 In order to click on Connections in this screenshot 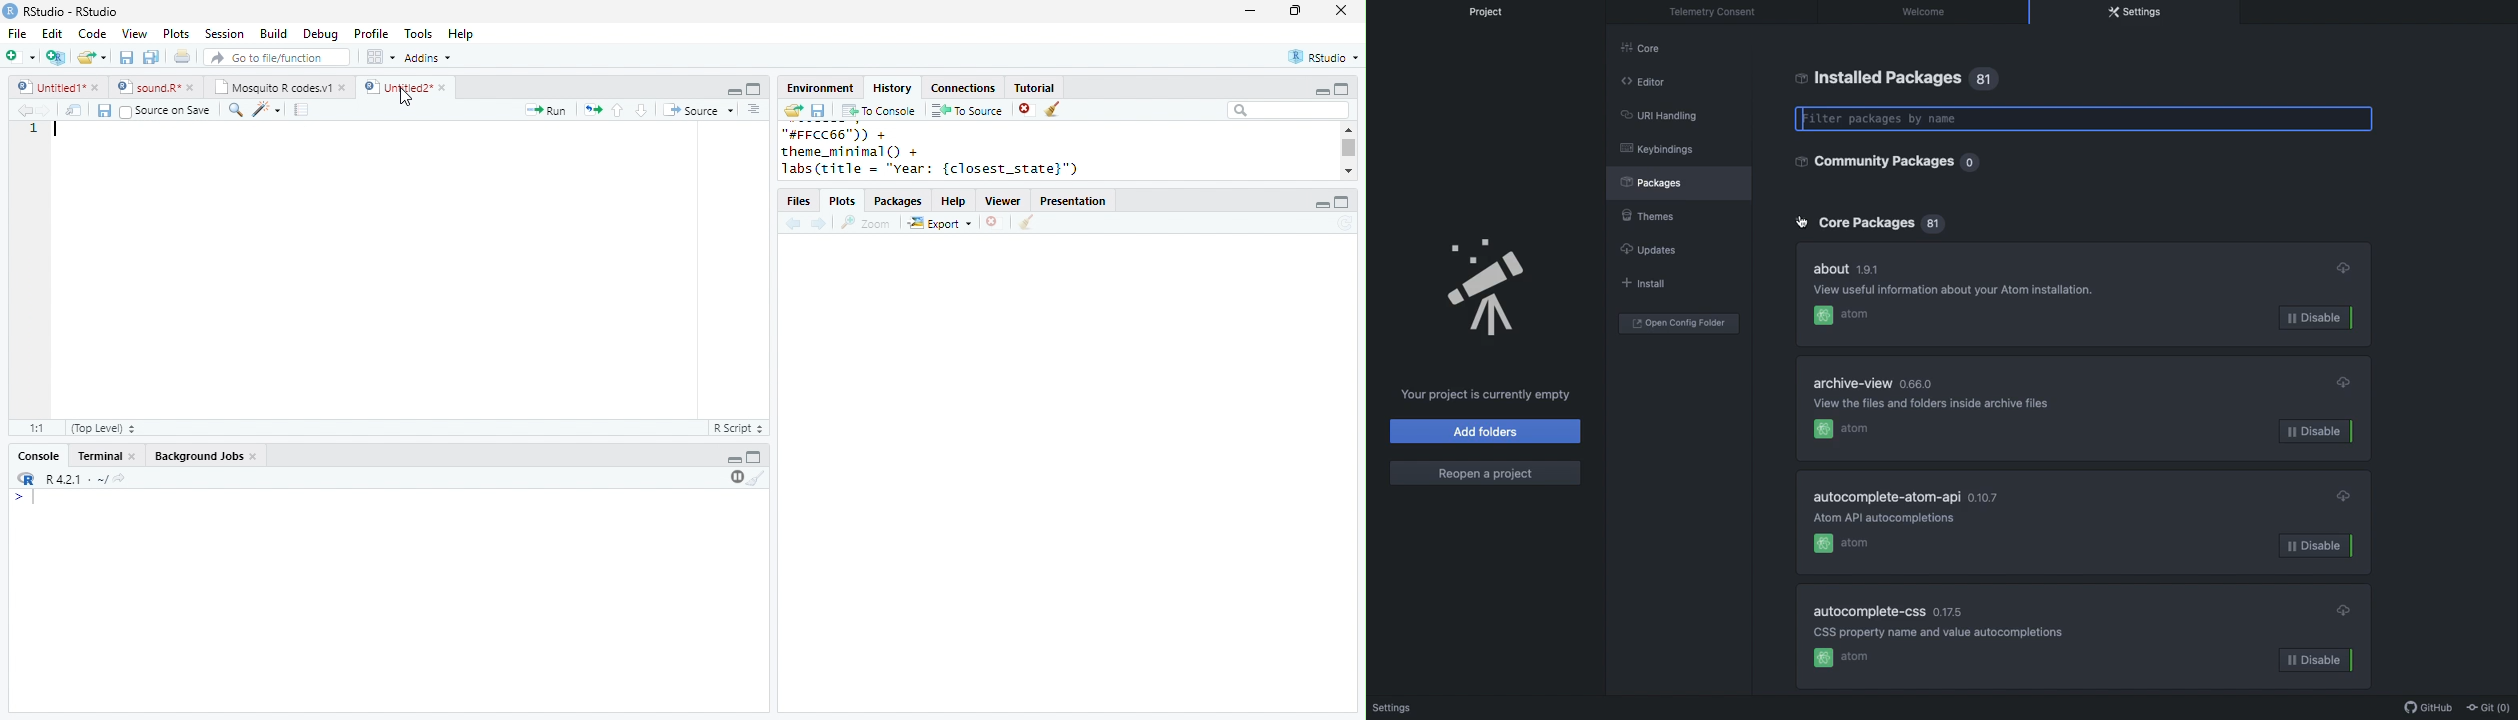, I will do `click(965, 88)`.